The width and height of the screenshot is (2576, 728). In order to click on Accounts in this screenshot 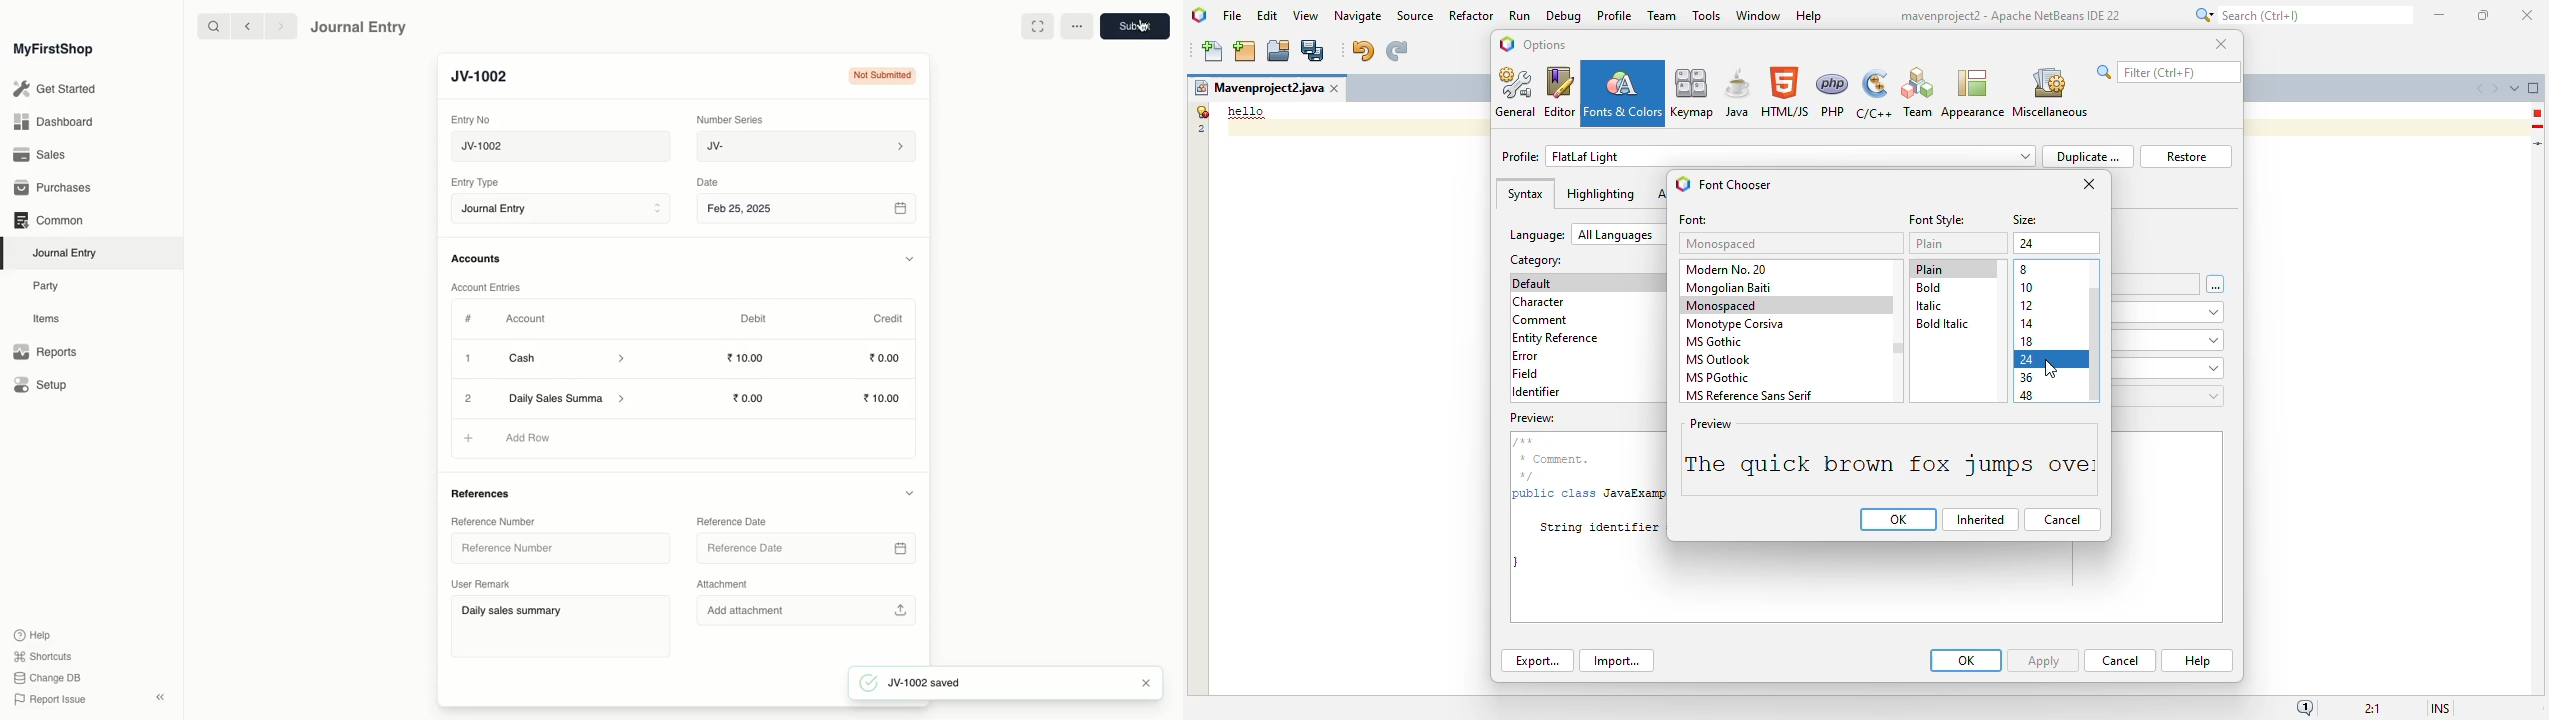, I will do `click(478, 259)`.